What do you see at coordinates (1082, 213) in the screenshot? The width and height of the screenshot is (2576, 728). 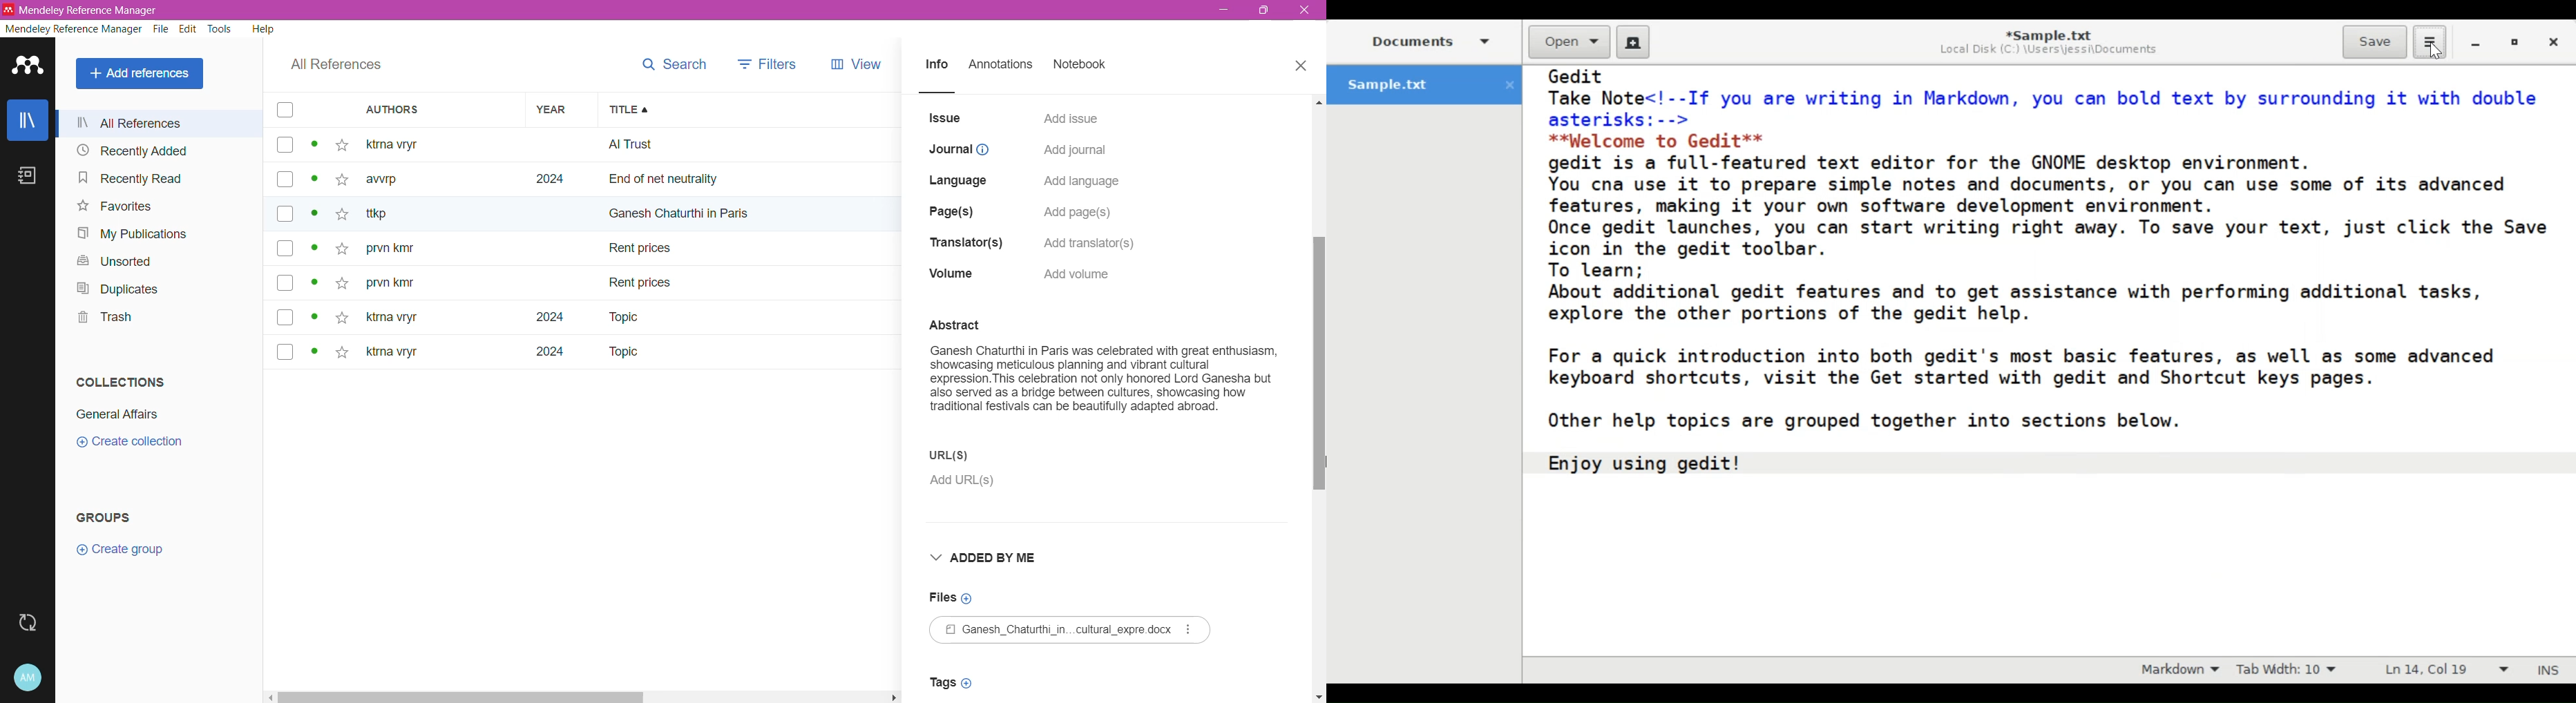 I see `Click to add number of pages` at bounding box center [1082, 213].